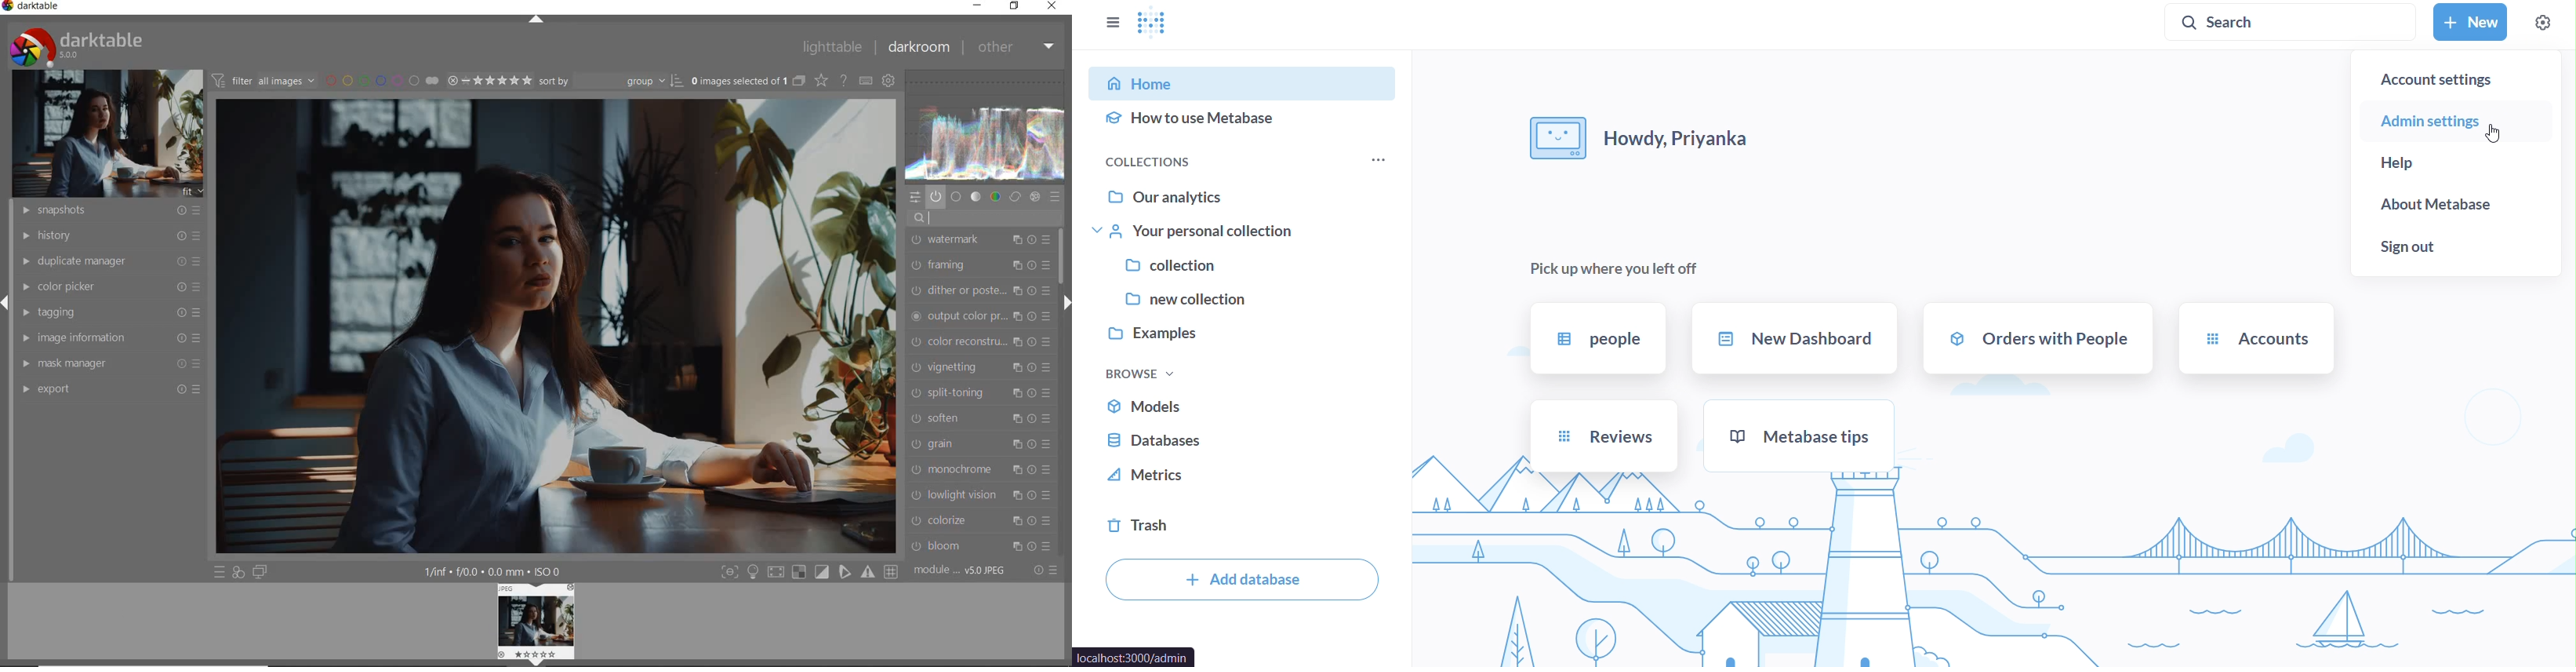  I want to click on new collection , so click(1241, 301).